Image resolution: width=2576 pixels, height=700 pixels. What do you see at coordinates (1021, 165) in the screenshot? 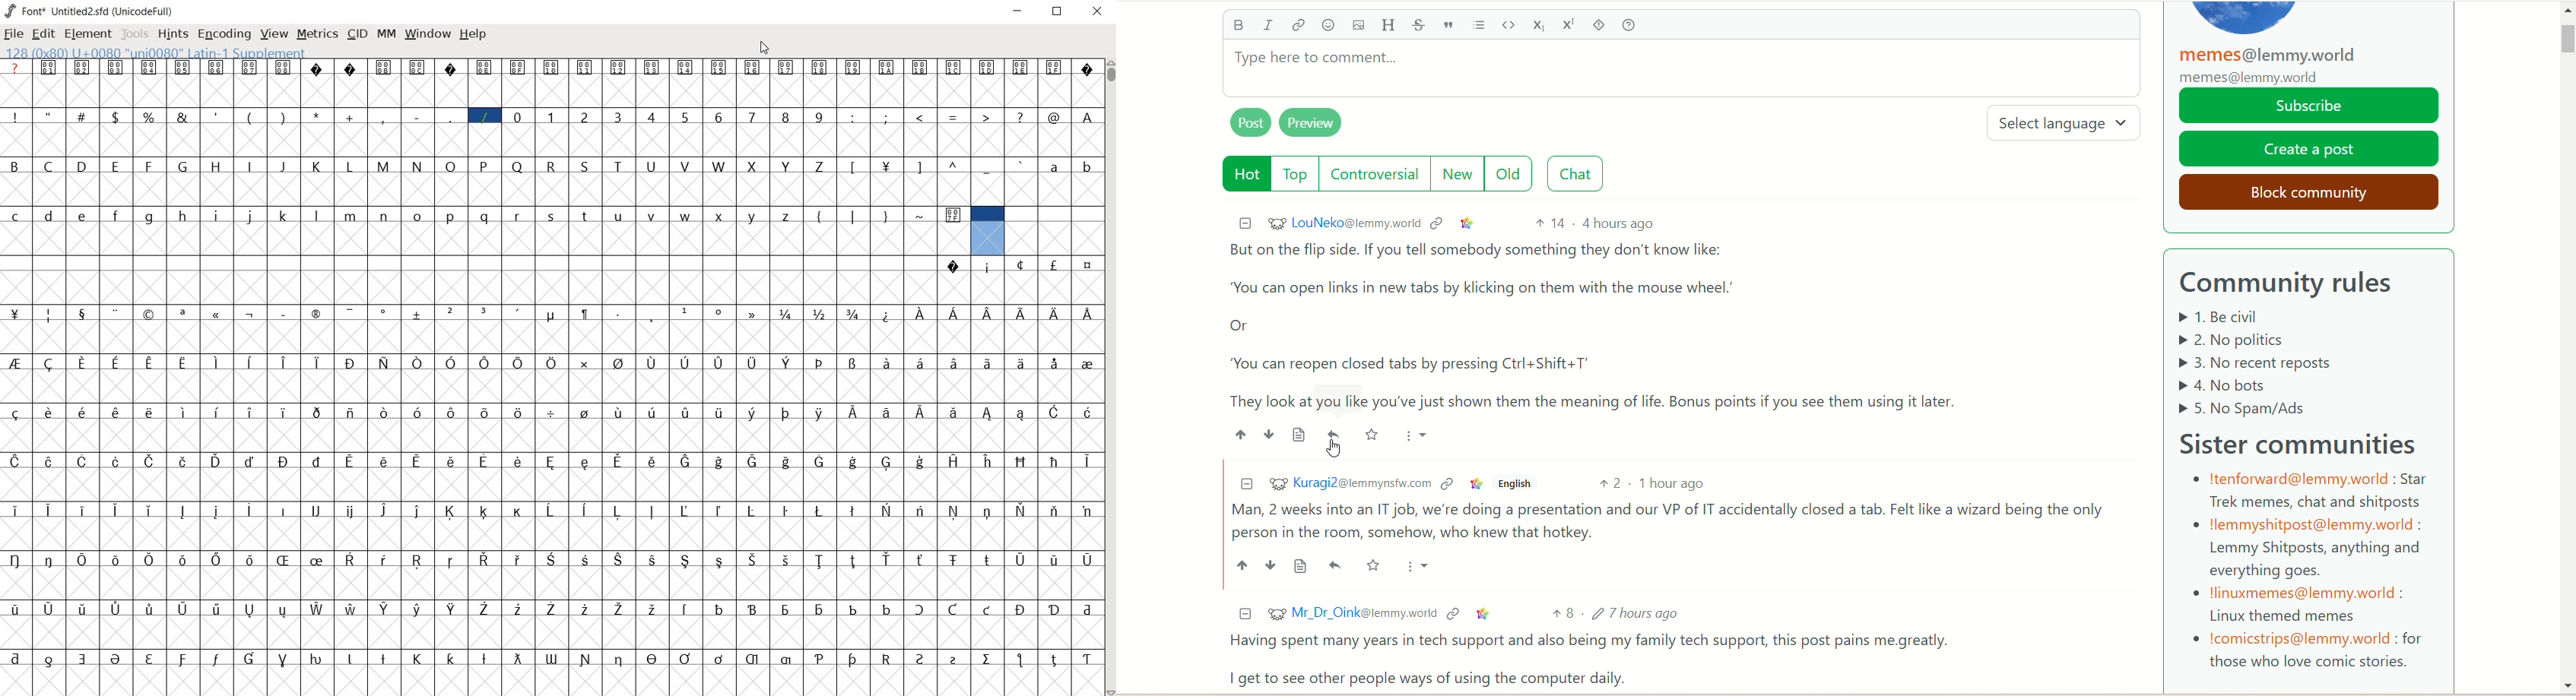
I see ``` at bounding box center [1021, 165].